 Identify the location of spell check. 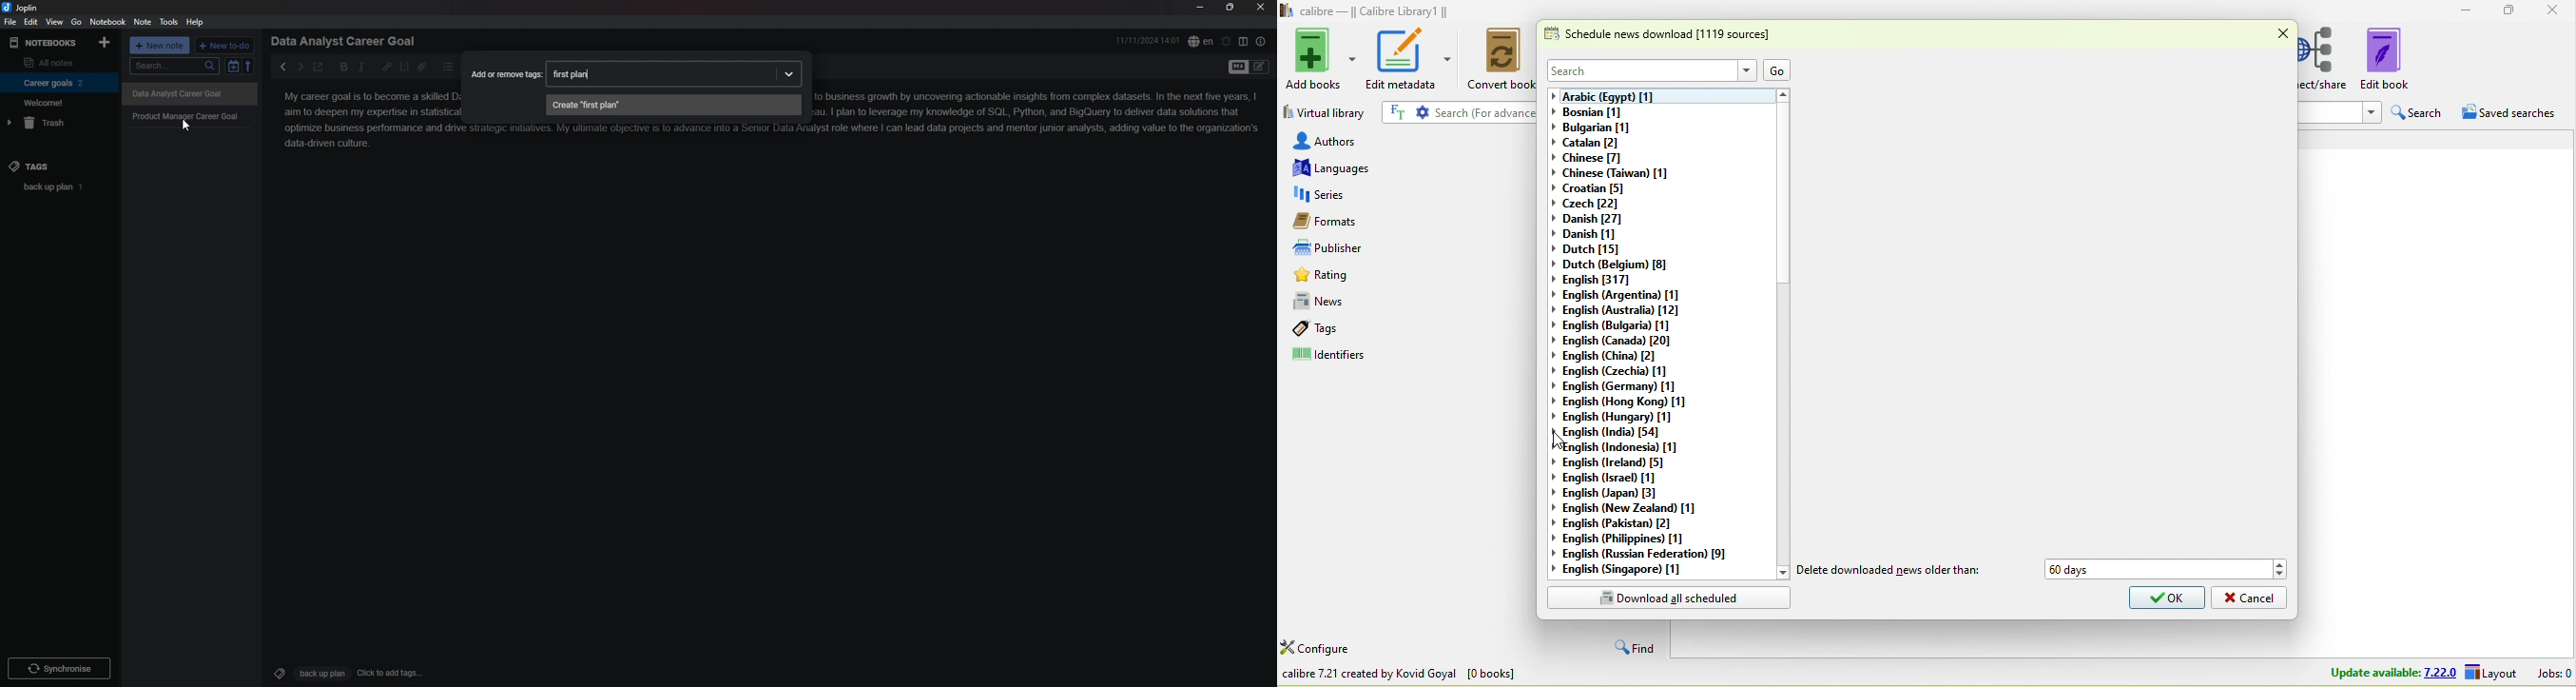
(1201, 41).